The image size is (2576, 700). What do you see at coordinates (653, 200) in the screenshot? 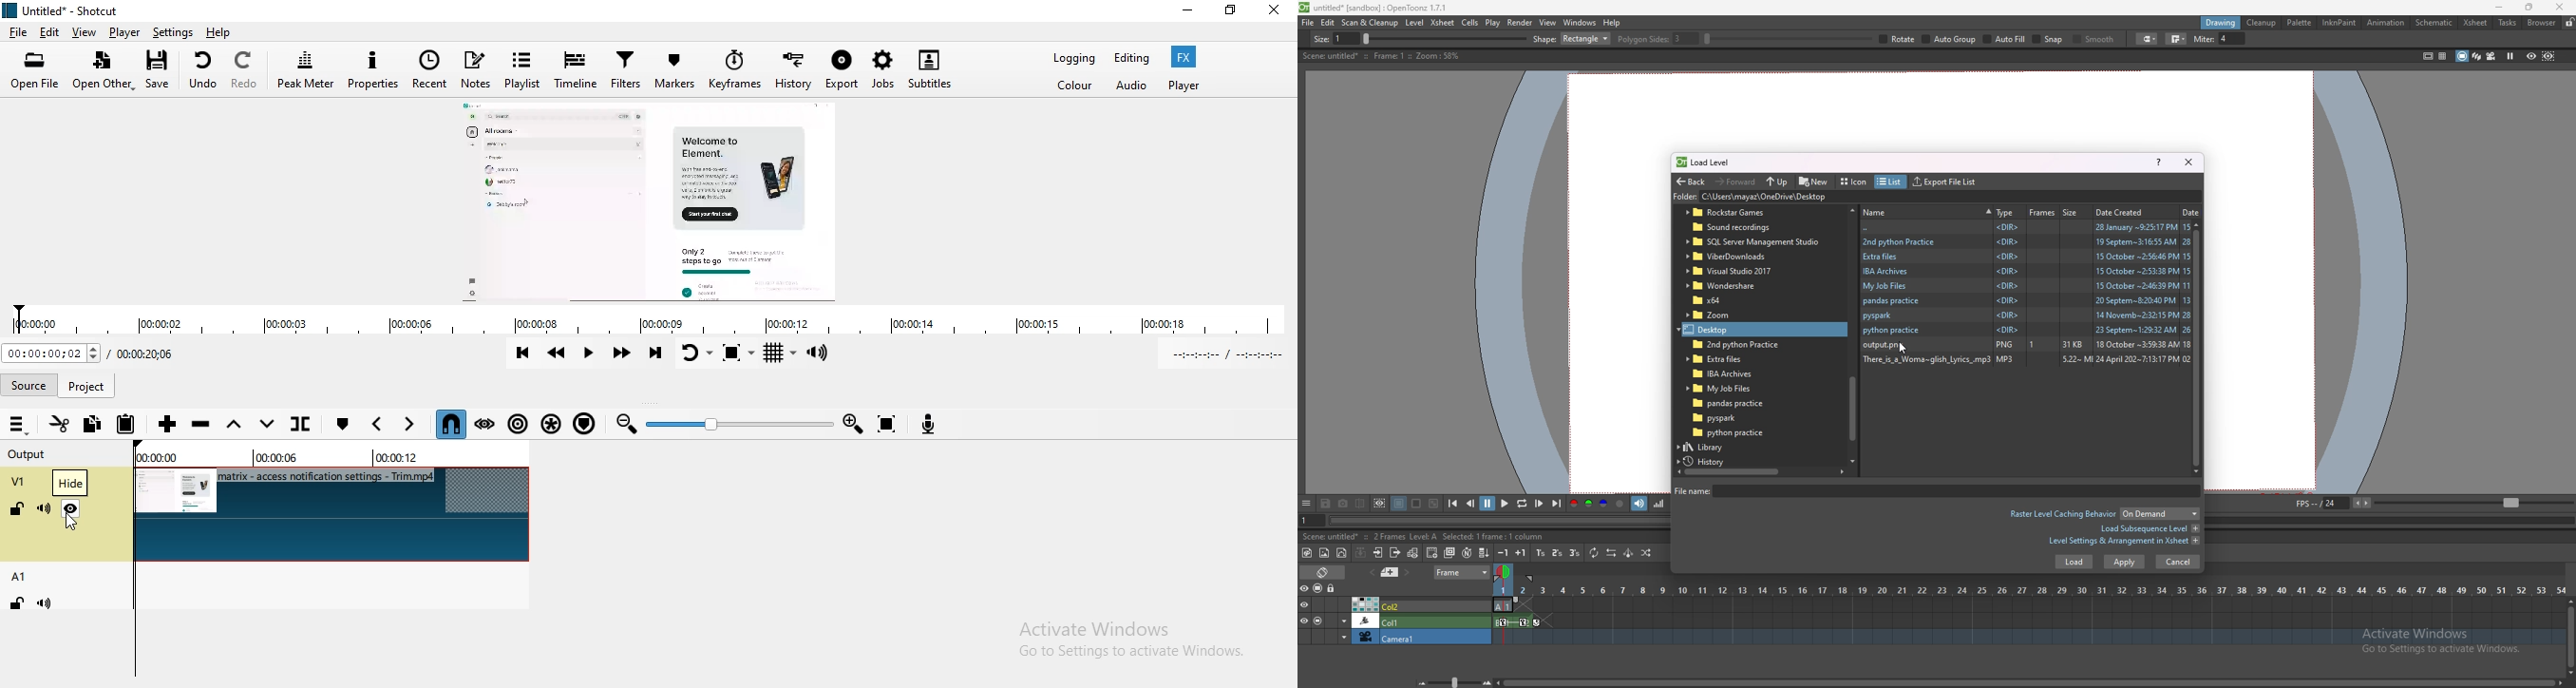
I see `visible media view` at bounding box center [653, 200].